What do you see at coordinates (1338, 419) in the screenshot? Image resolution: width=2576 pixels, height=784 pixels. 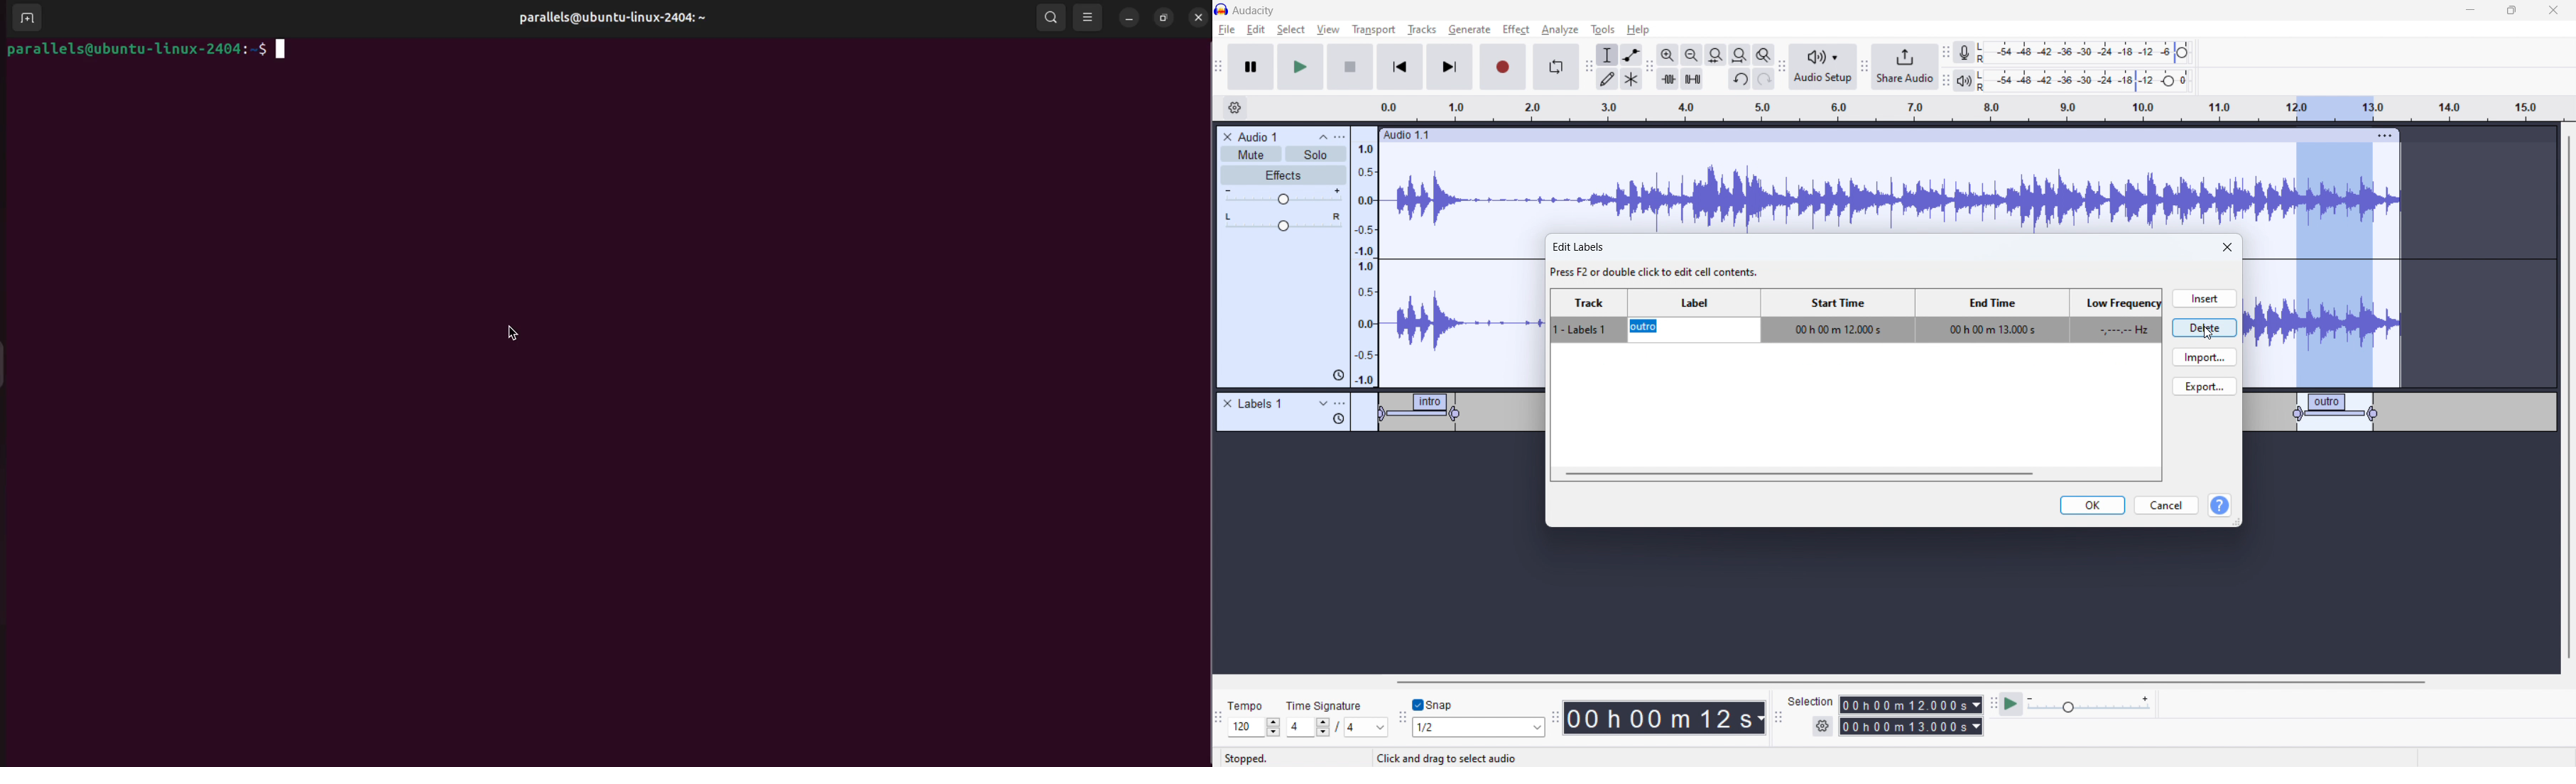 I see `history` at bounding box center [1338, 419].